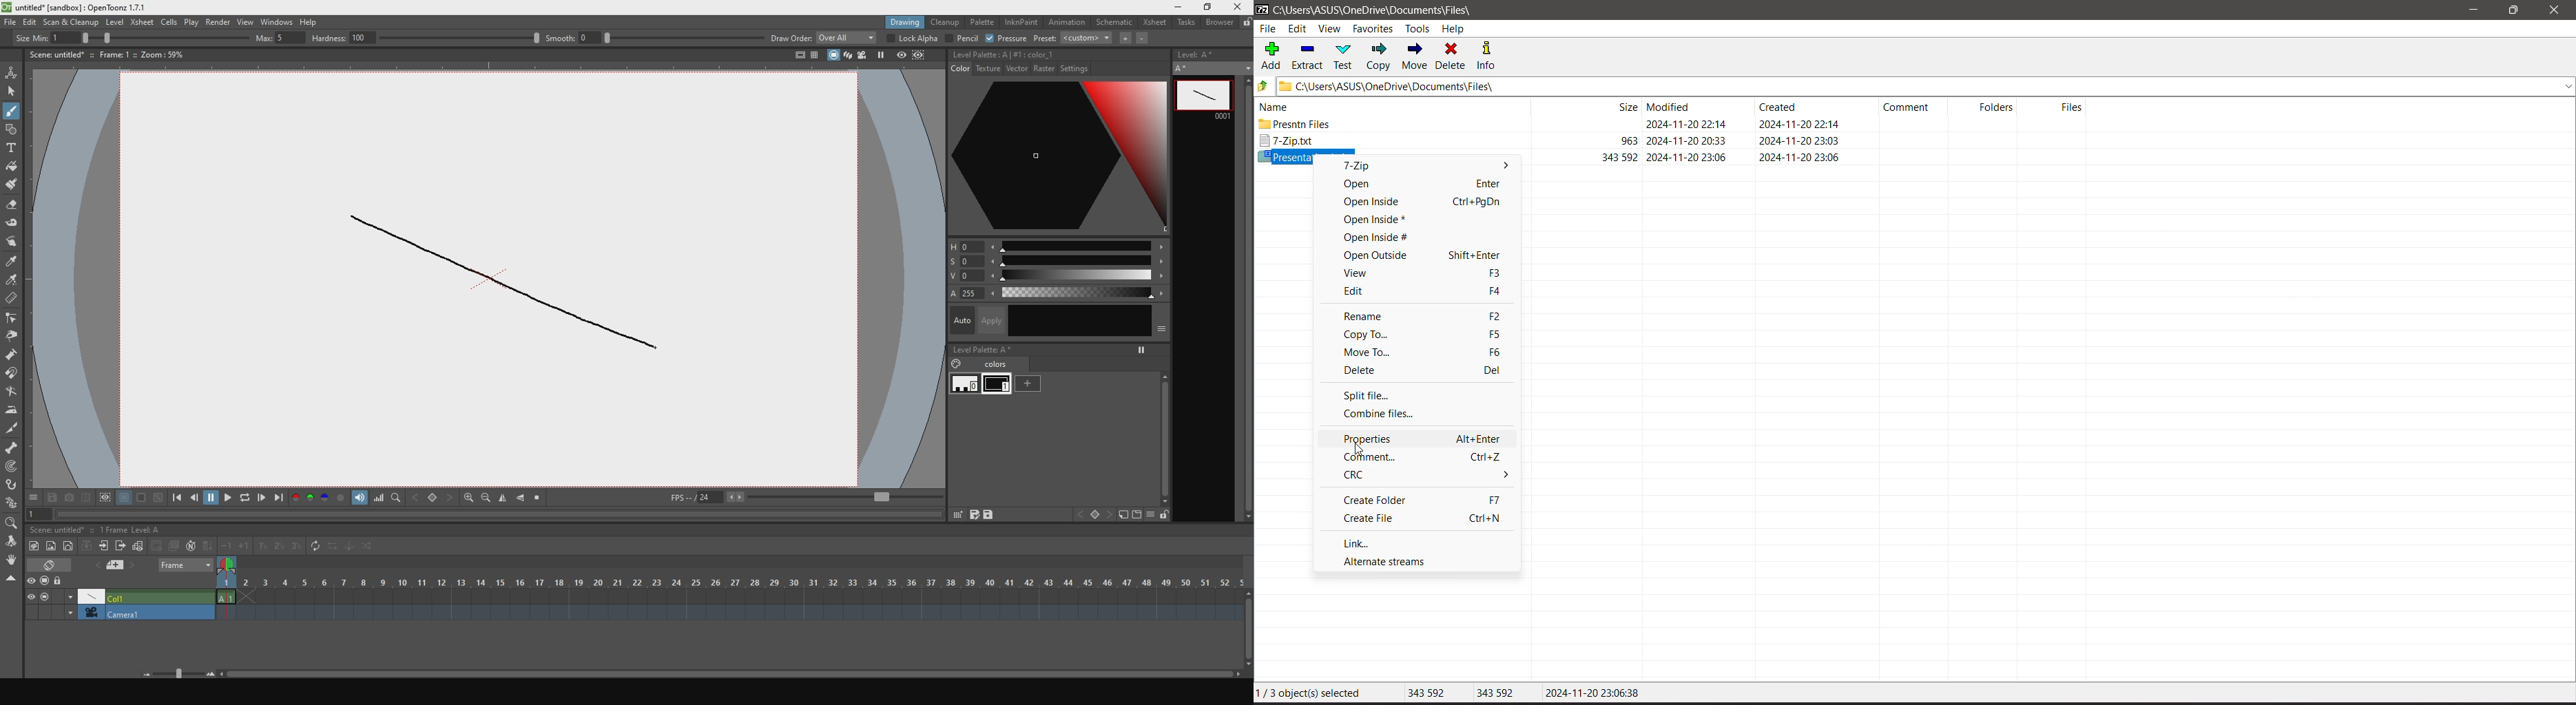 This screenshot has height=728, width=2576. What do you see at coordinates (1329, 30) in the screenshot?
I see `View` at bounding box center [1329, 30].